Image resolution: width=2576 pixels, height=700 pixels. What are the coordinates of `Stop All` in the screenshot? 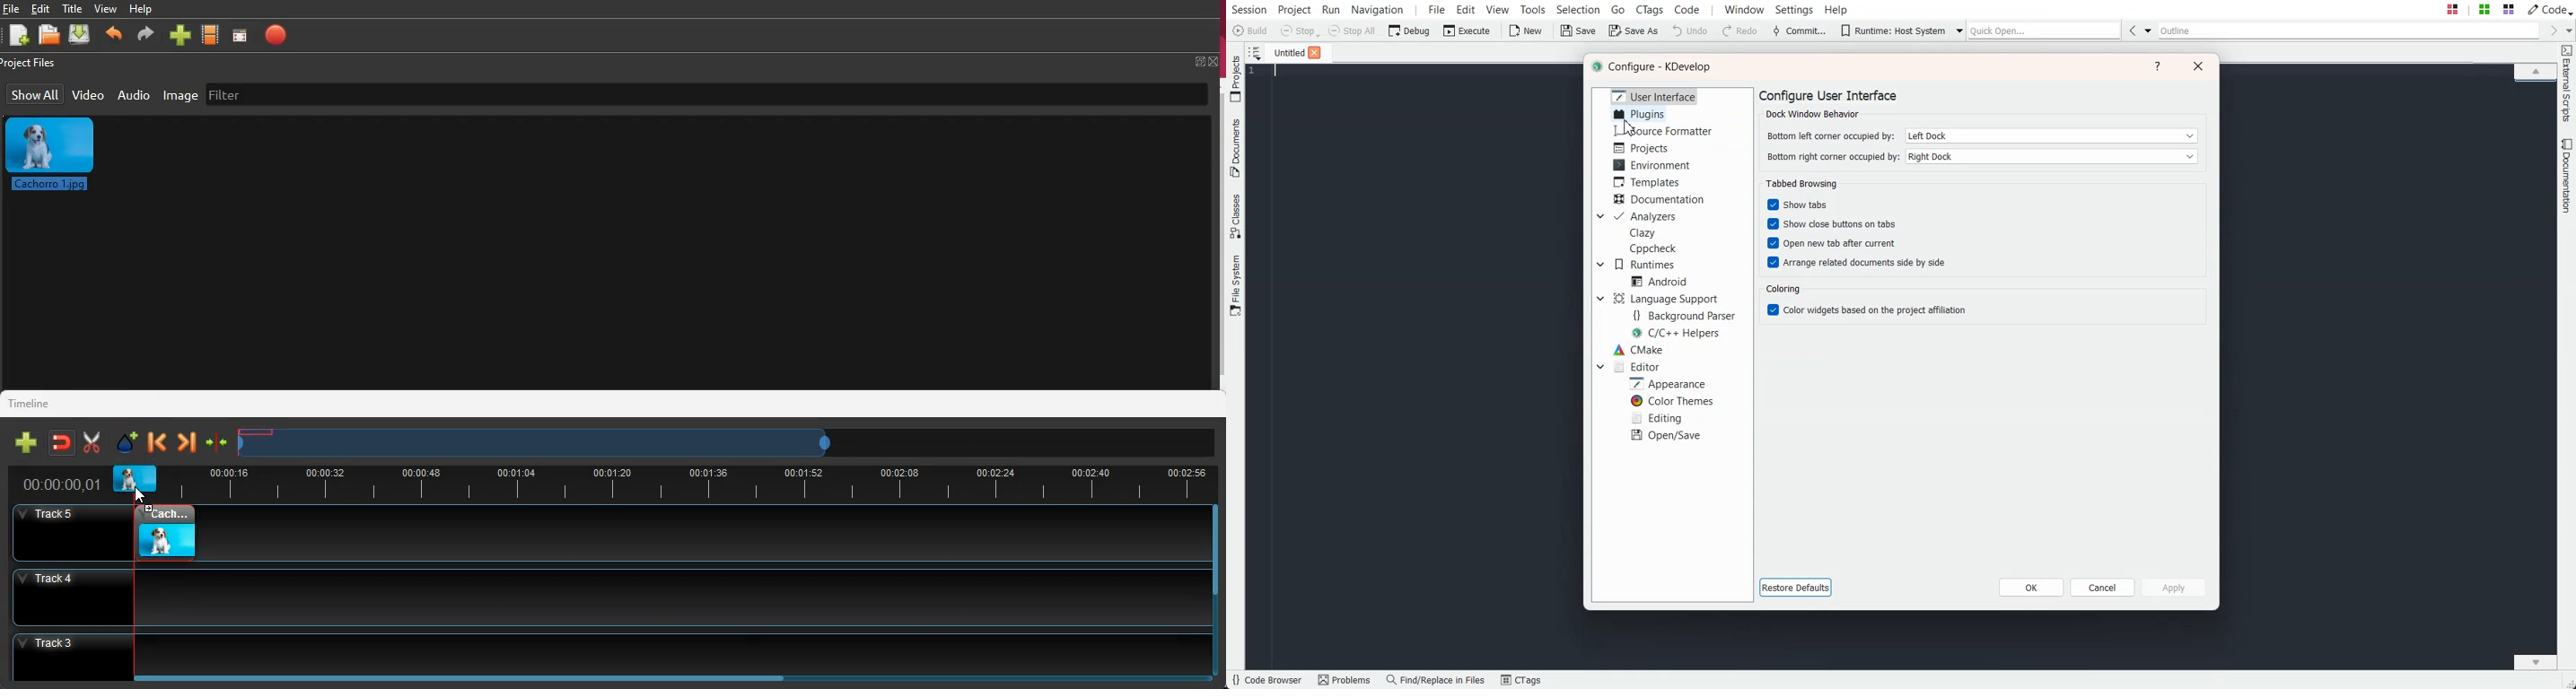 It's located at (1353, 31).